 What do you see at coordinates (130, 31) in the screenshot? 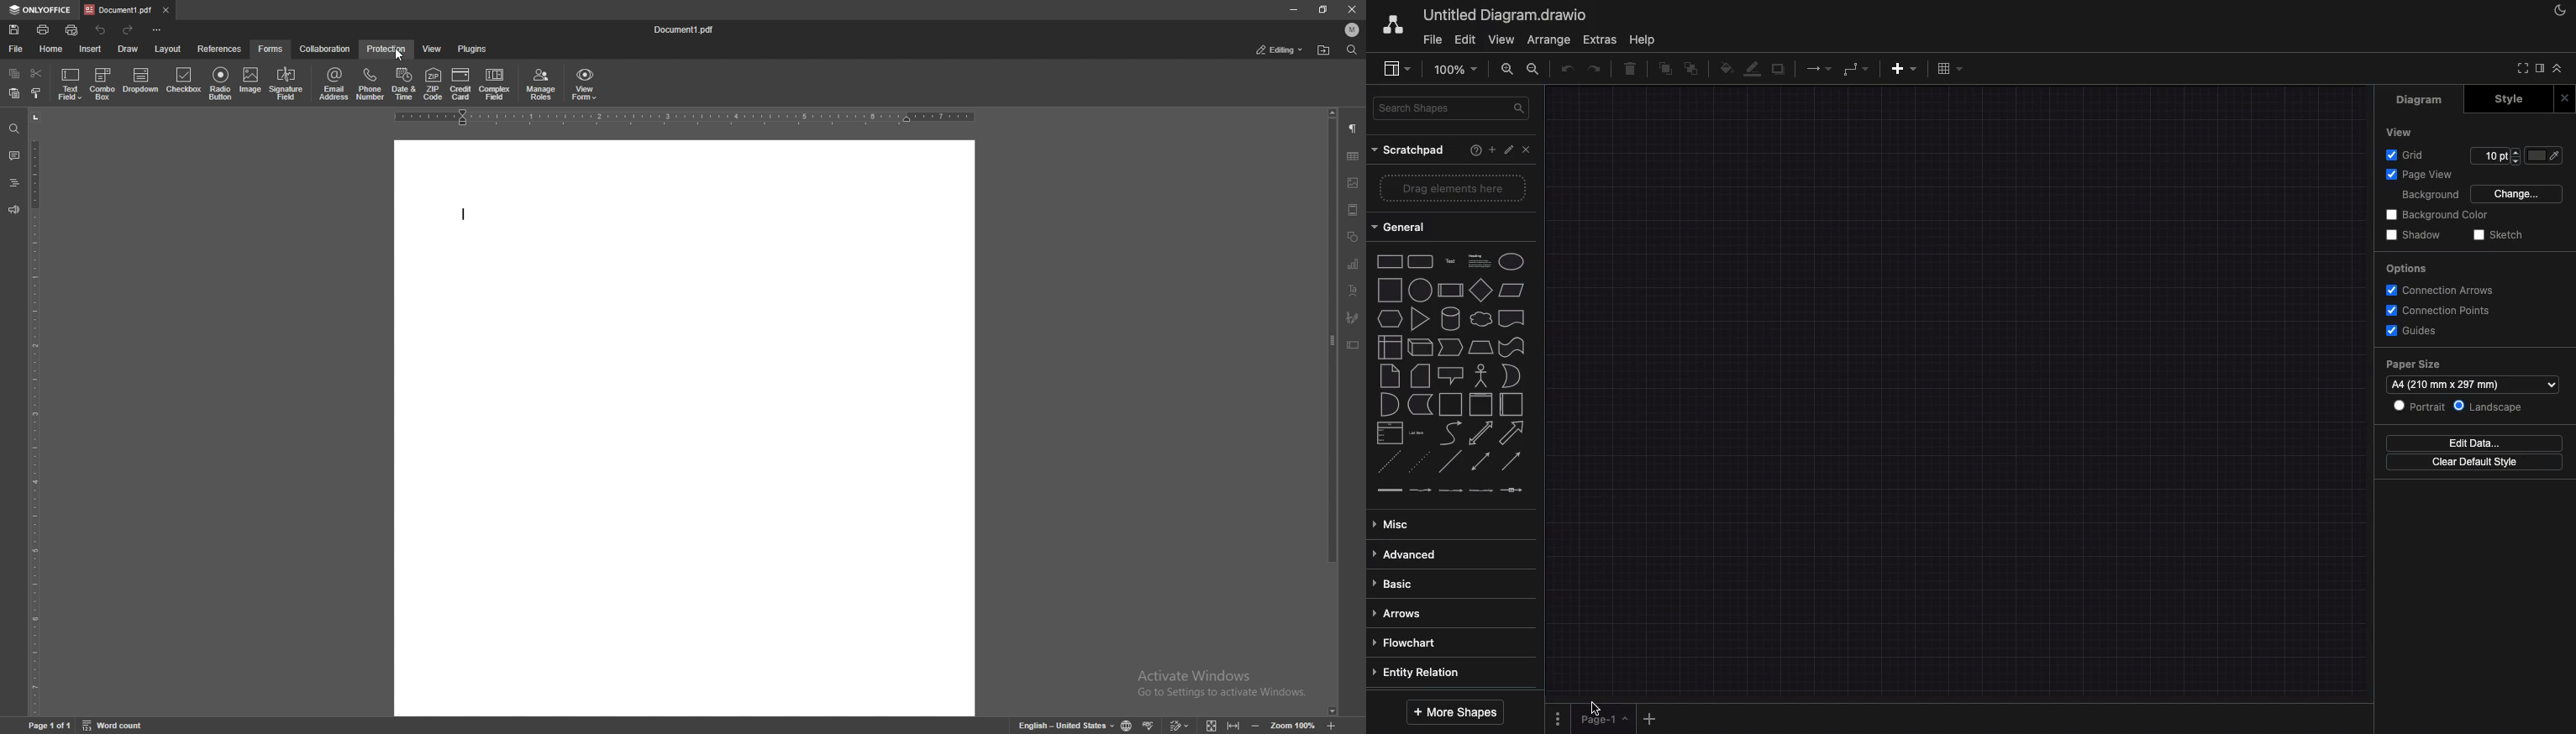
I see `redo` at bounding box center [130, 31].